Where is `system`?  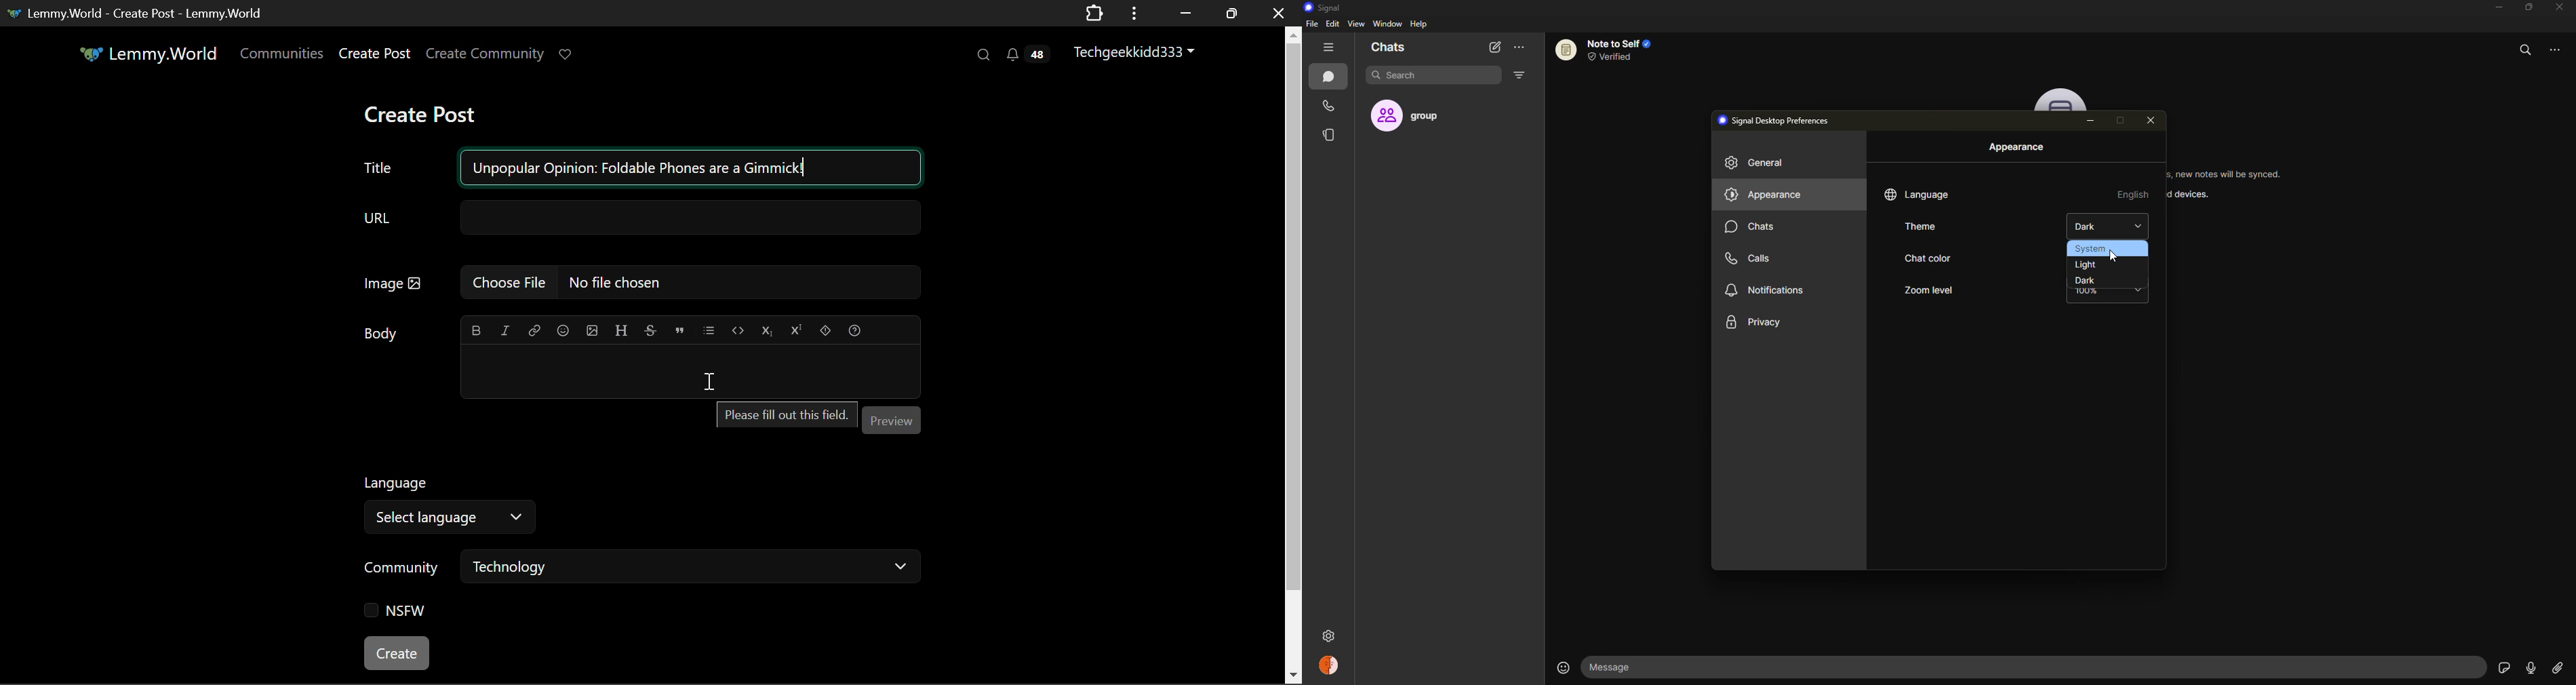
system is located at coordinates (2093, 250).